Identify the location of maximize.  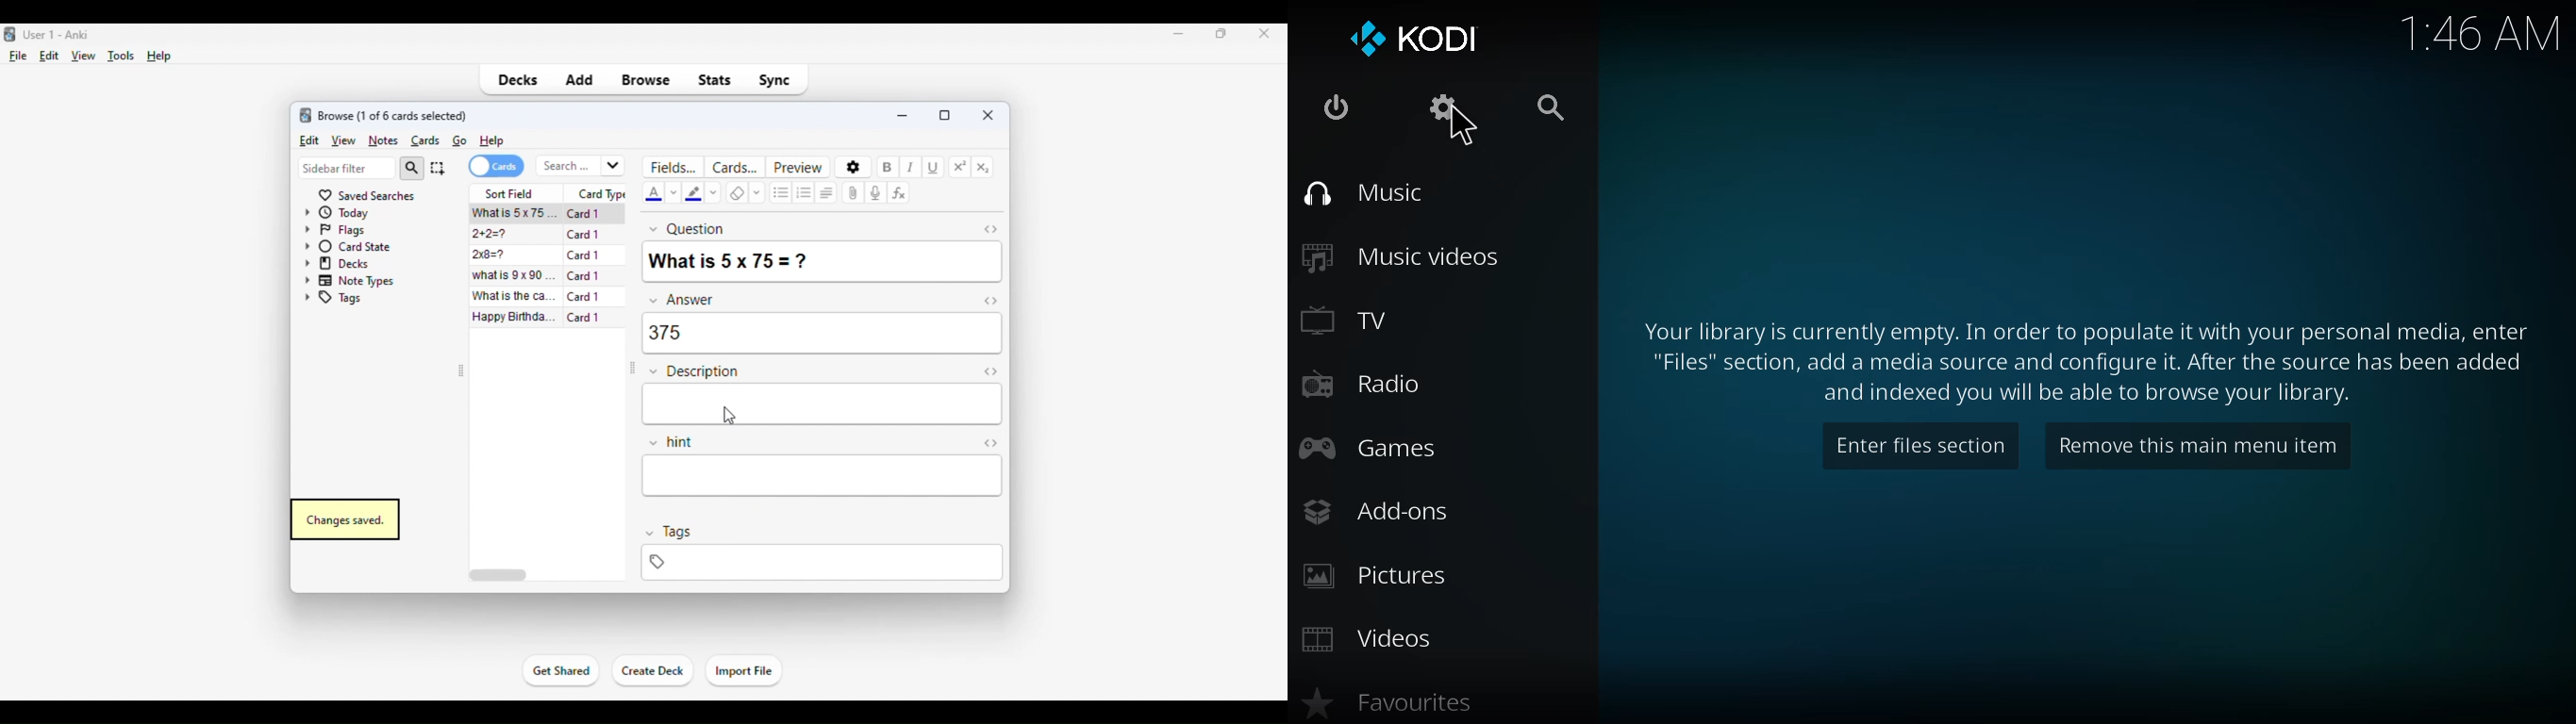
(1222, 33).